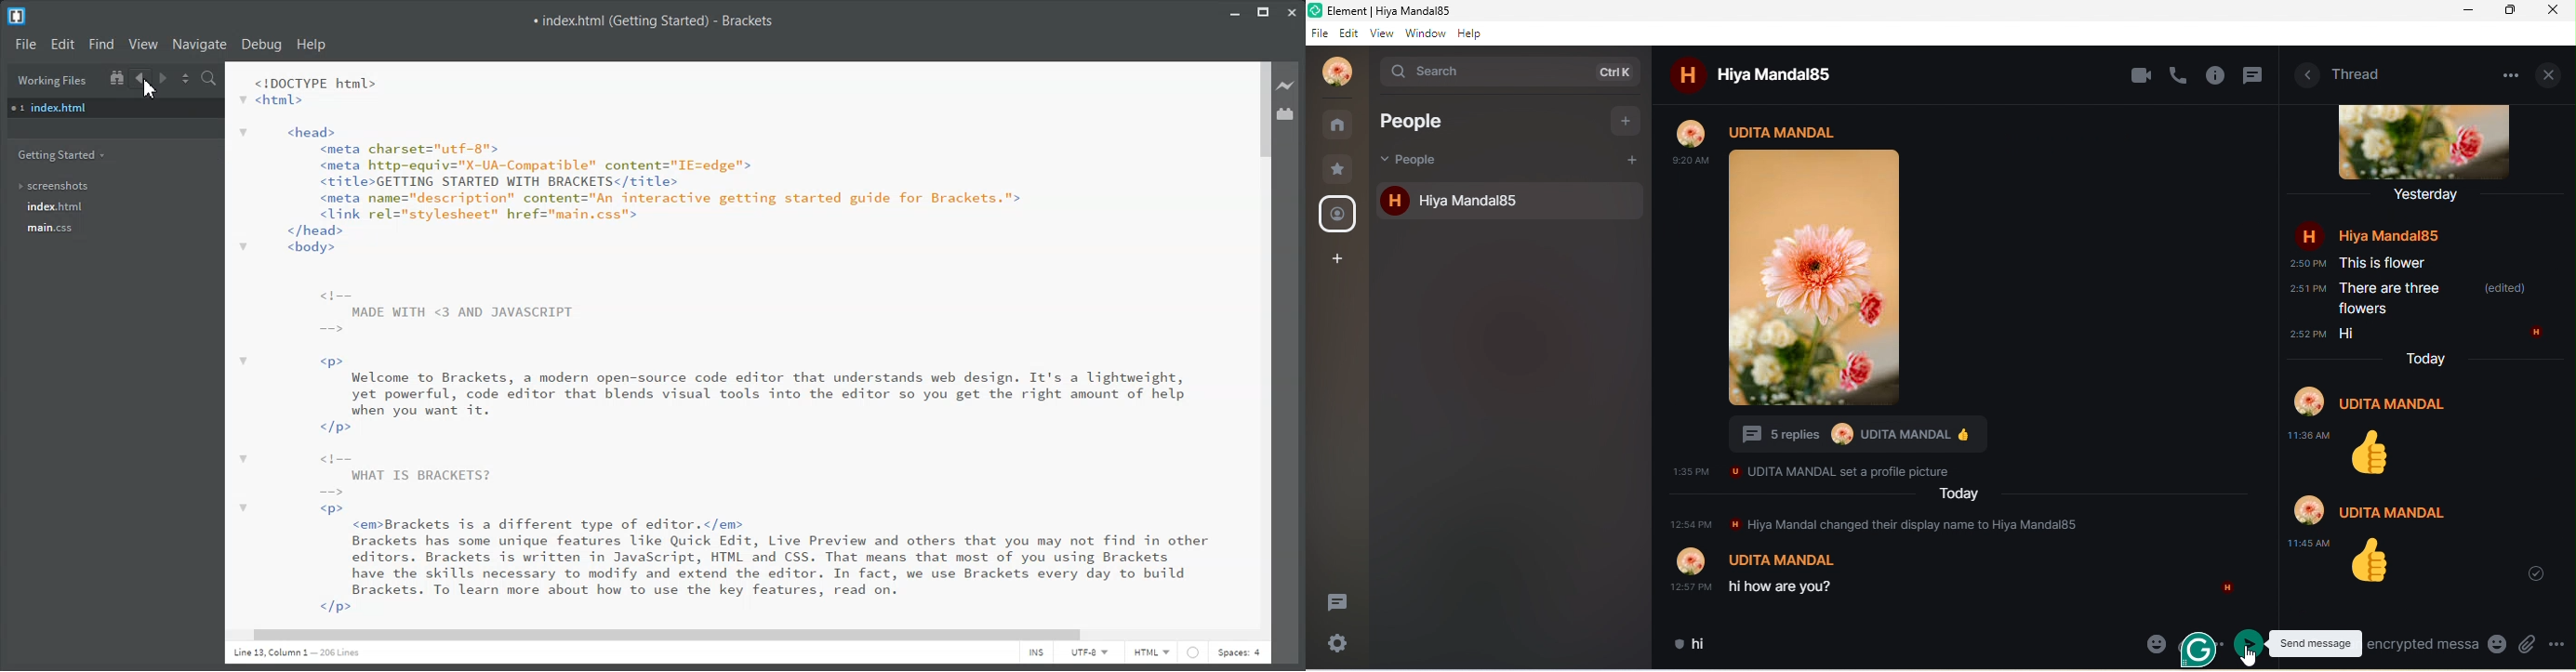 The width and height of the screenshot is (2576, 672). What do you see at coordinates (142, 78) in the screenshot?
I see `Navigate Backward` at bounding box center [142, 78].